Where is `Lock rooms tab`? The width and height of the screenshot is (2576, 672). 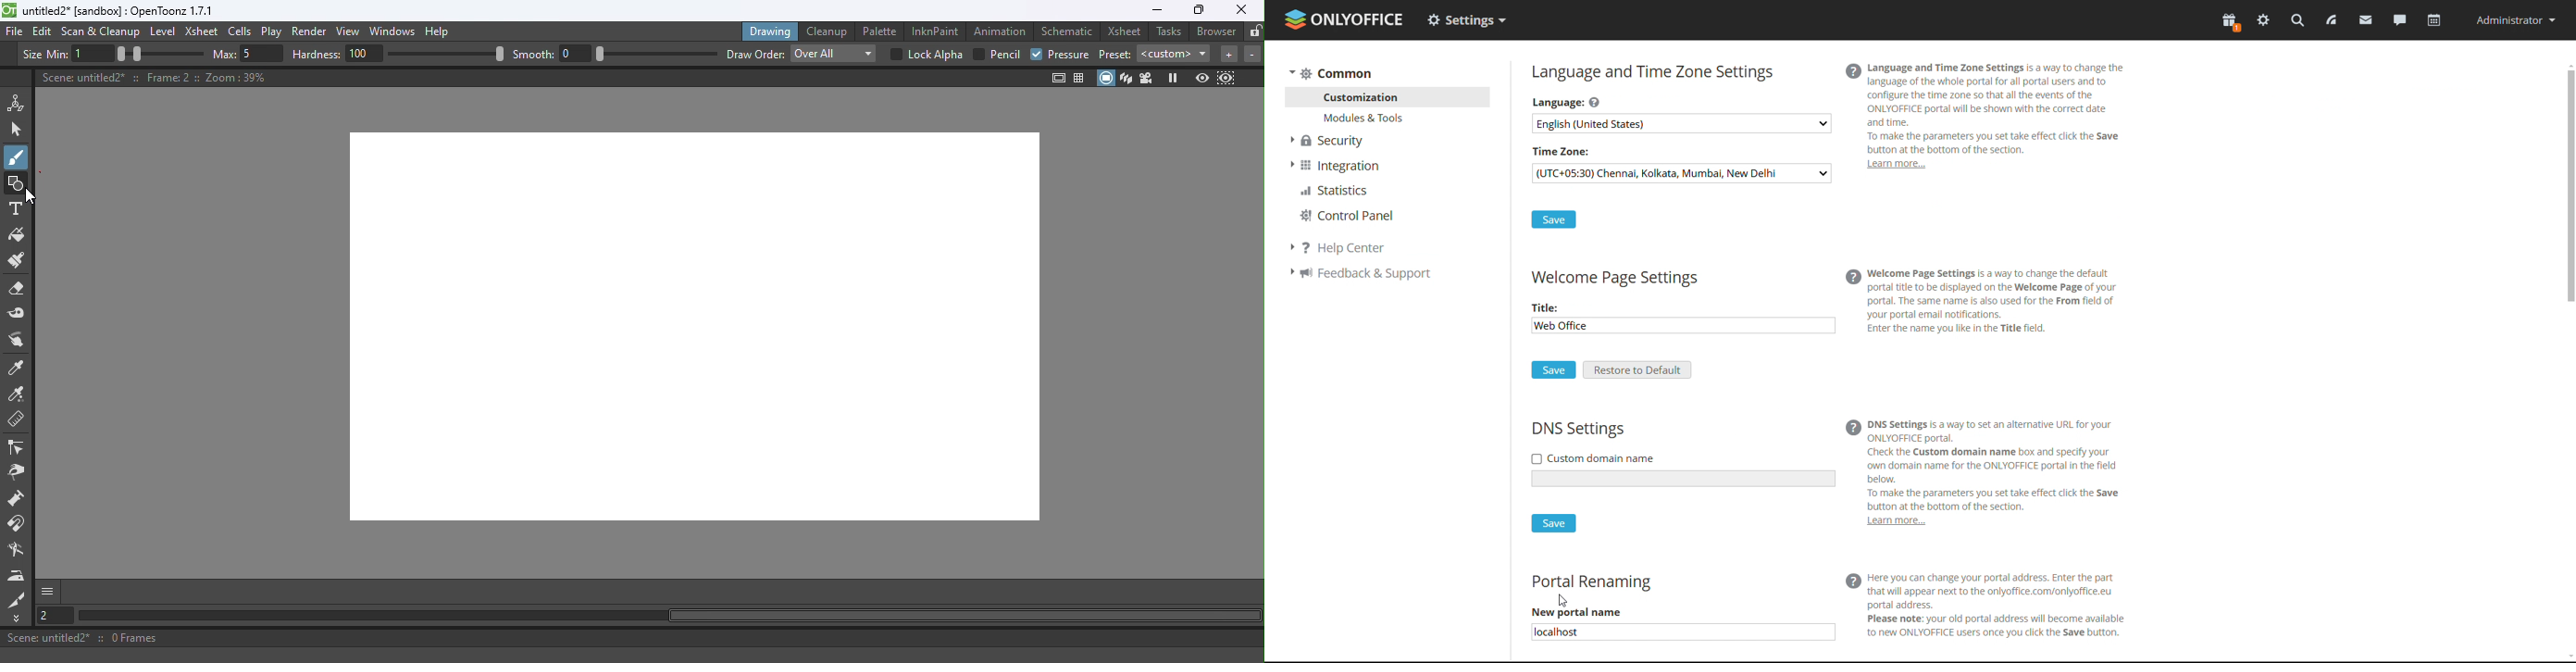
Lock rooms tab is located at coordinates (1255, 32).